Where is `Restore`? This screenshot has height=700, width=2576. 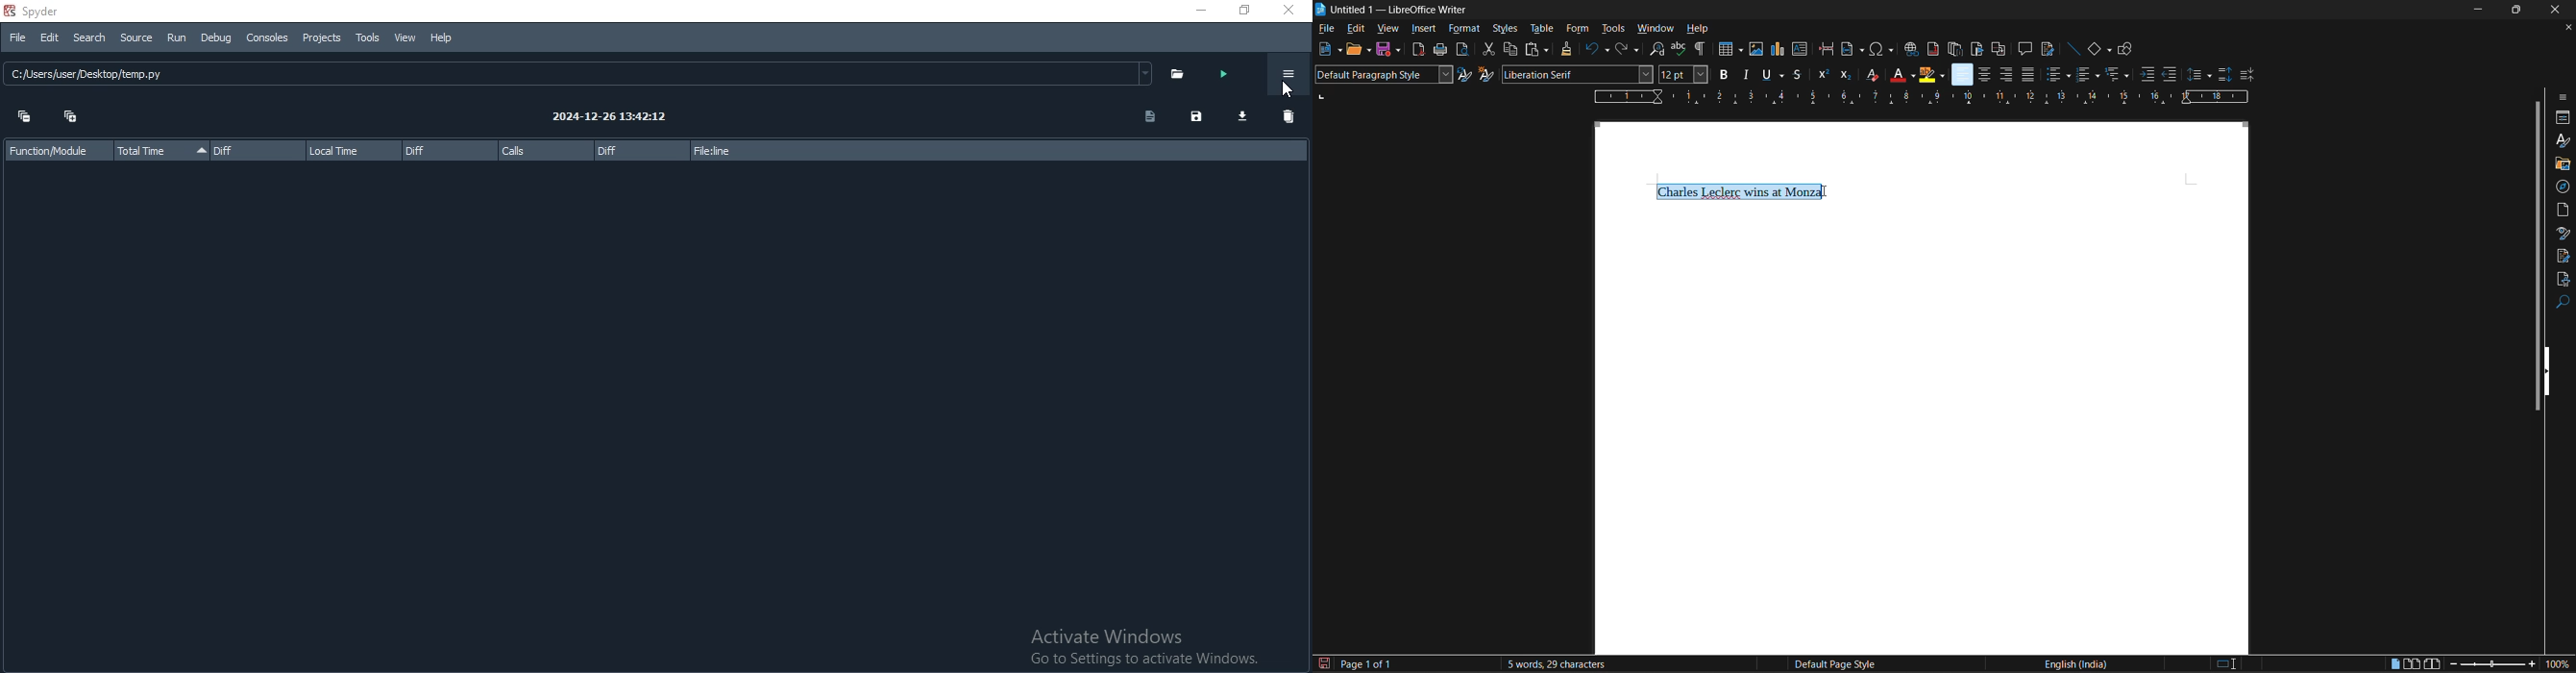 Restore is located at coordinates (1238, 10).